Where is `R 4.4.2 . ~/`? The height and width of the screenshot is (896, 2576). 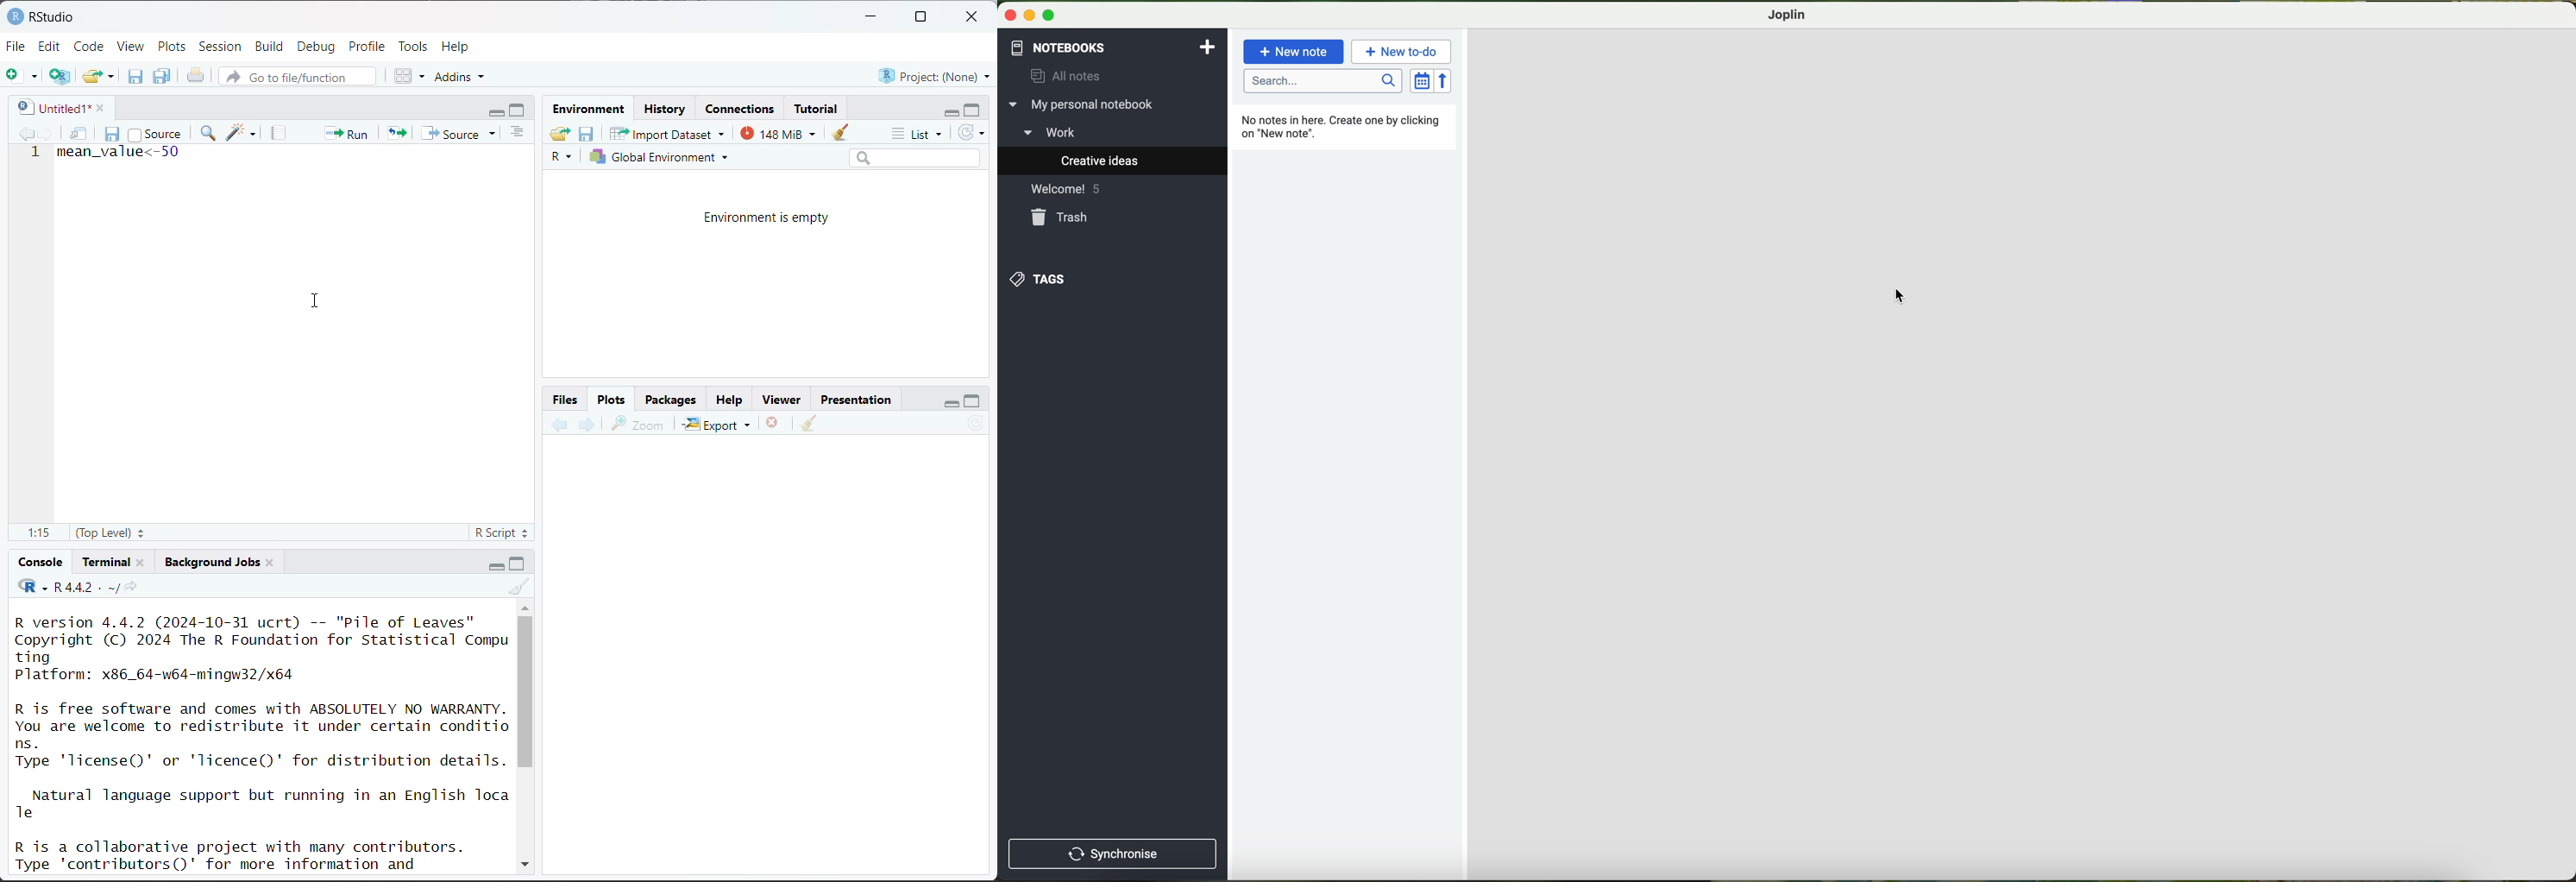
R 4.4.2 . ~/ is located at coordinates (85, 587).